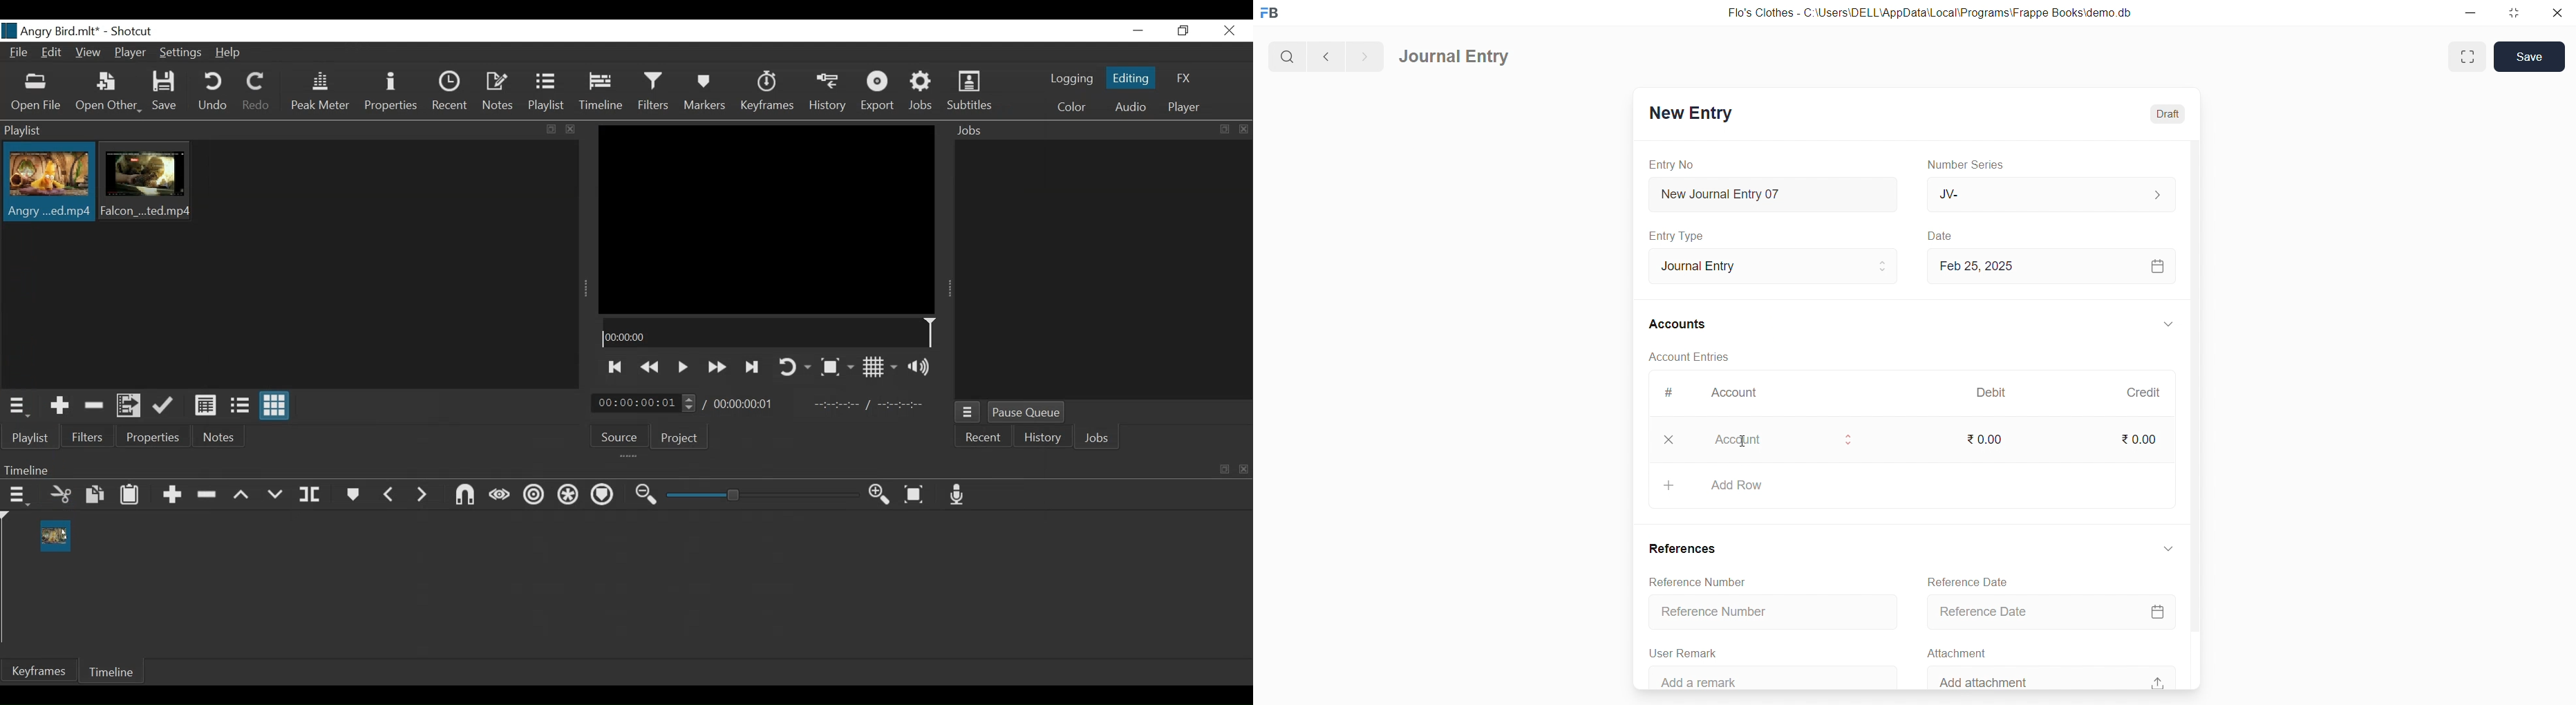 Image resolution: width=2576 pixels, height=728 pixels. Describe the element at coordinates (54, 31) in the screenshot. I see `File Name` at that location.